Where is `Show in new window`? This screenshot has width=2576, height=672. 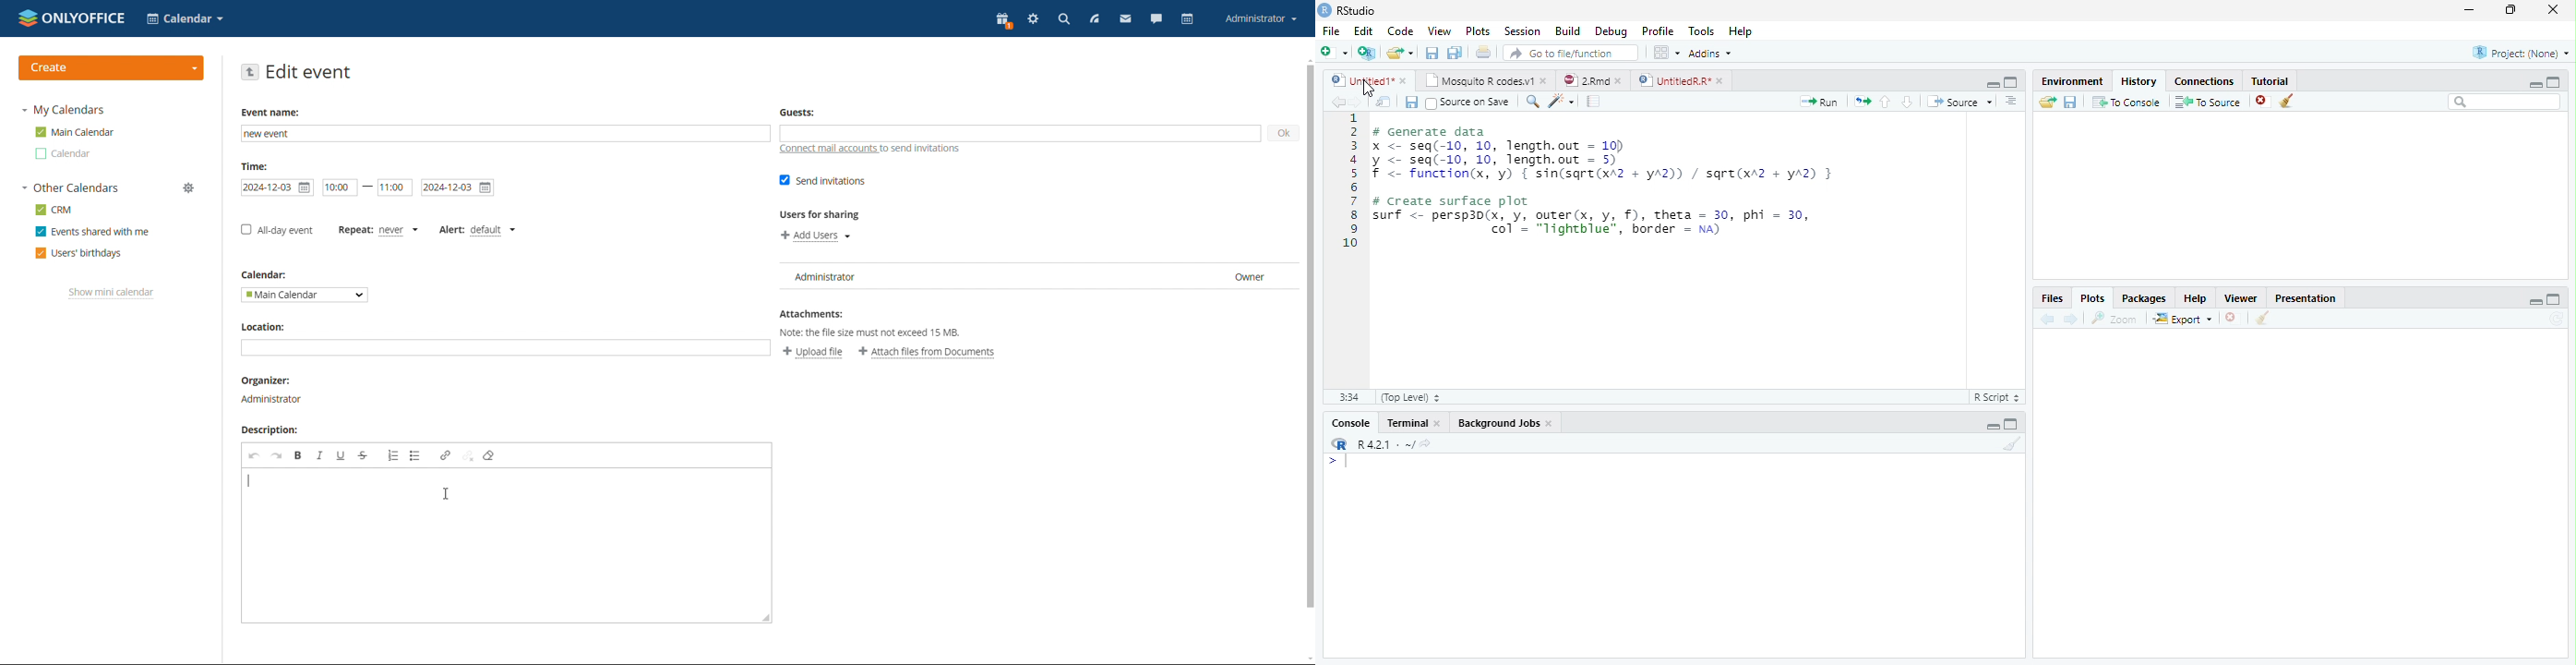
Show in new window is located at coordinates (1383, 102).